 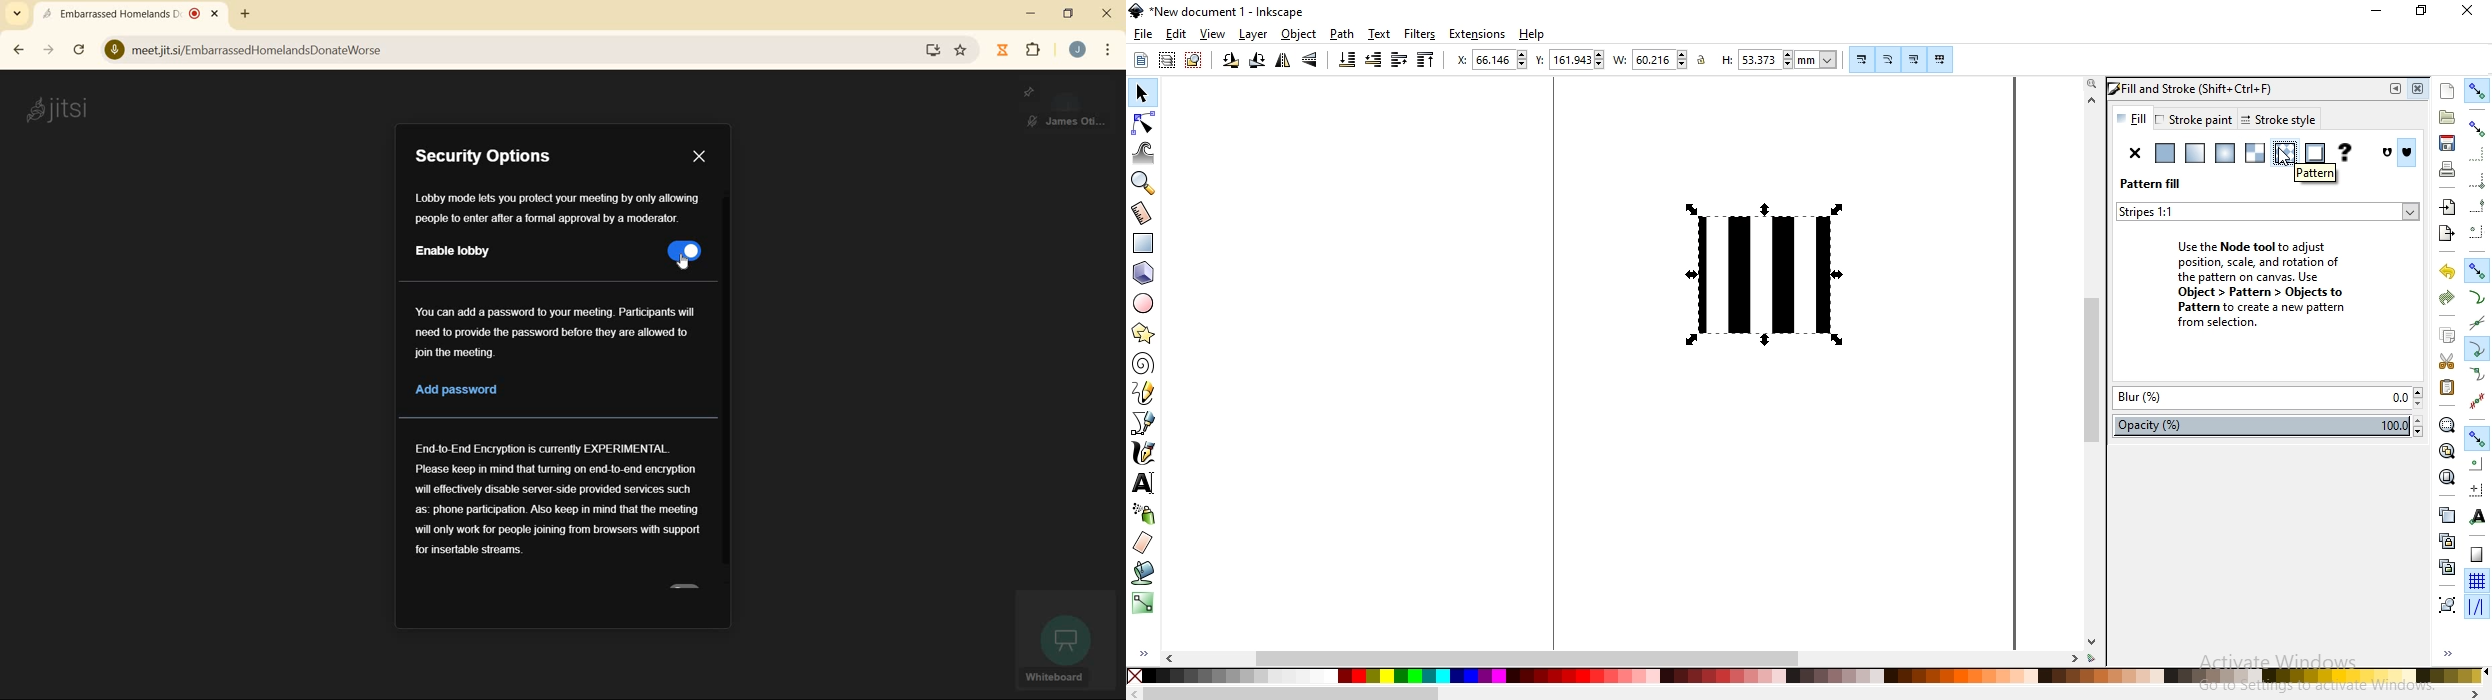 What do you see at coordinates (1143, 514) in the screenshot?
I see `spray objects by sculpting or painting` at bounding box center [1143, 514].